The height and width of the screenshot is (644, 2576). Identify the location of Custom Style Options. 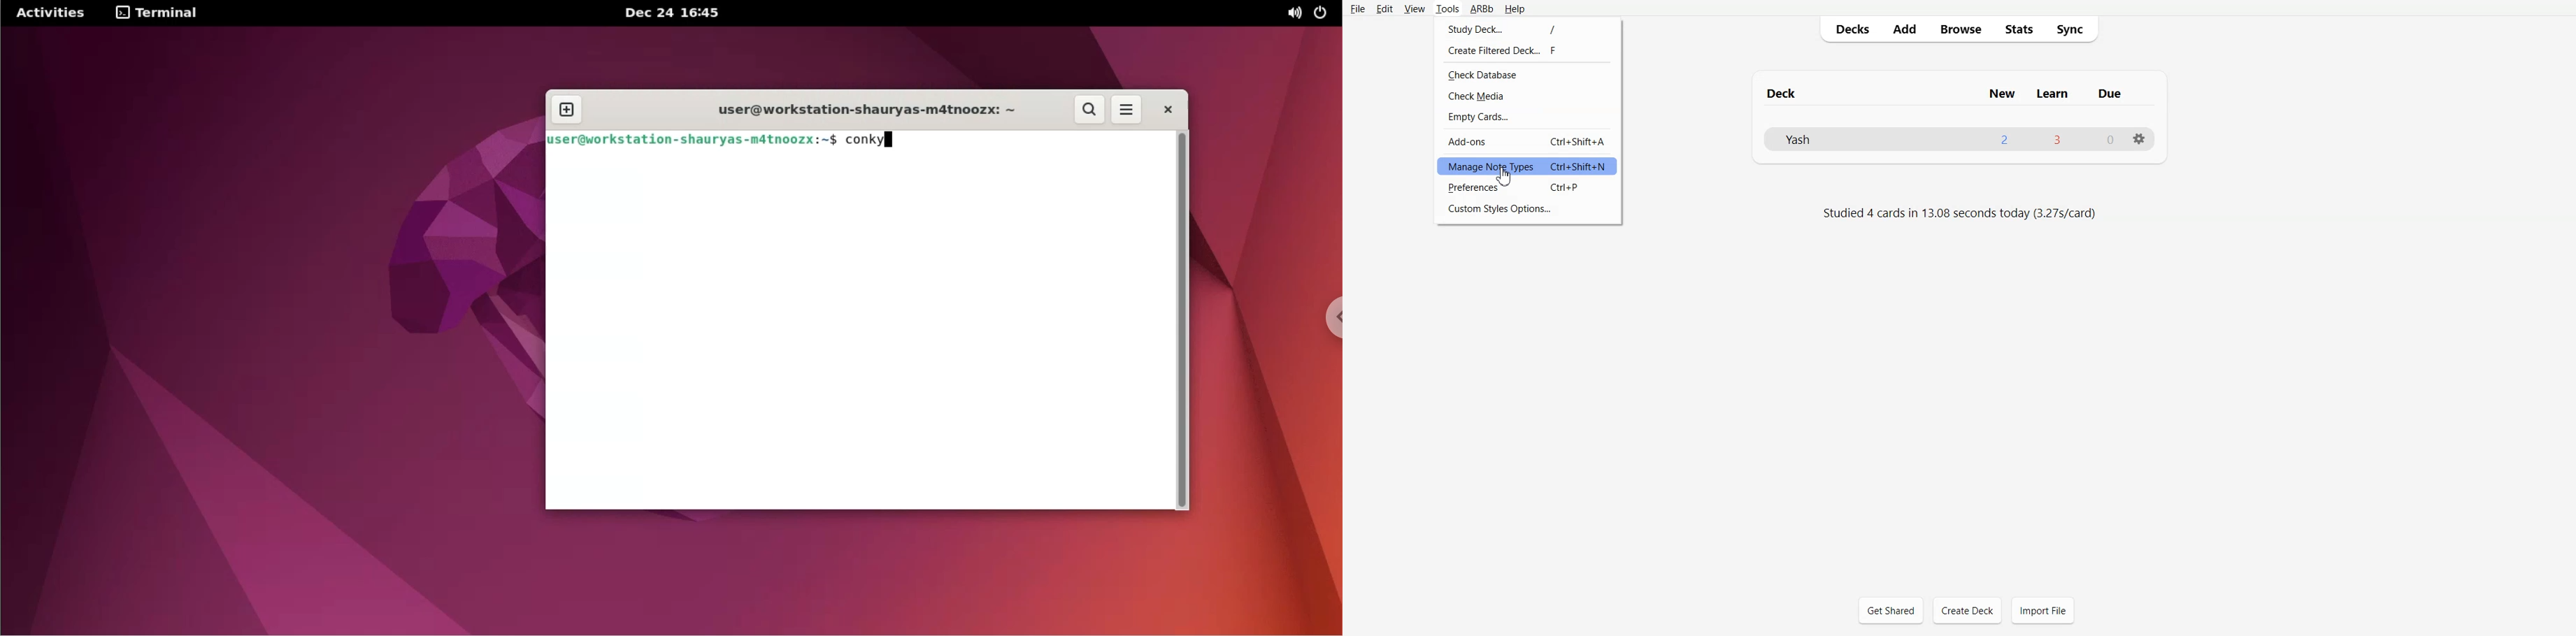
(1527, 208).